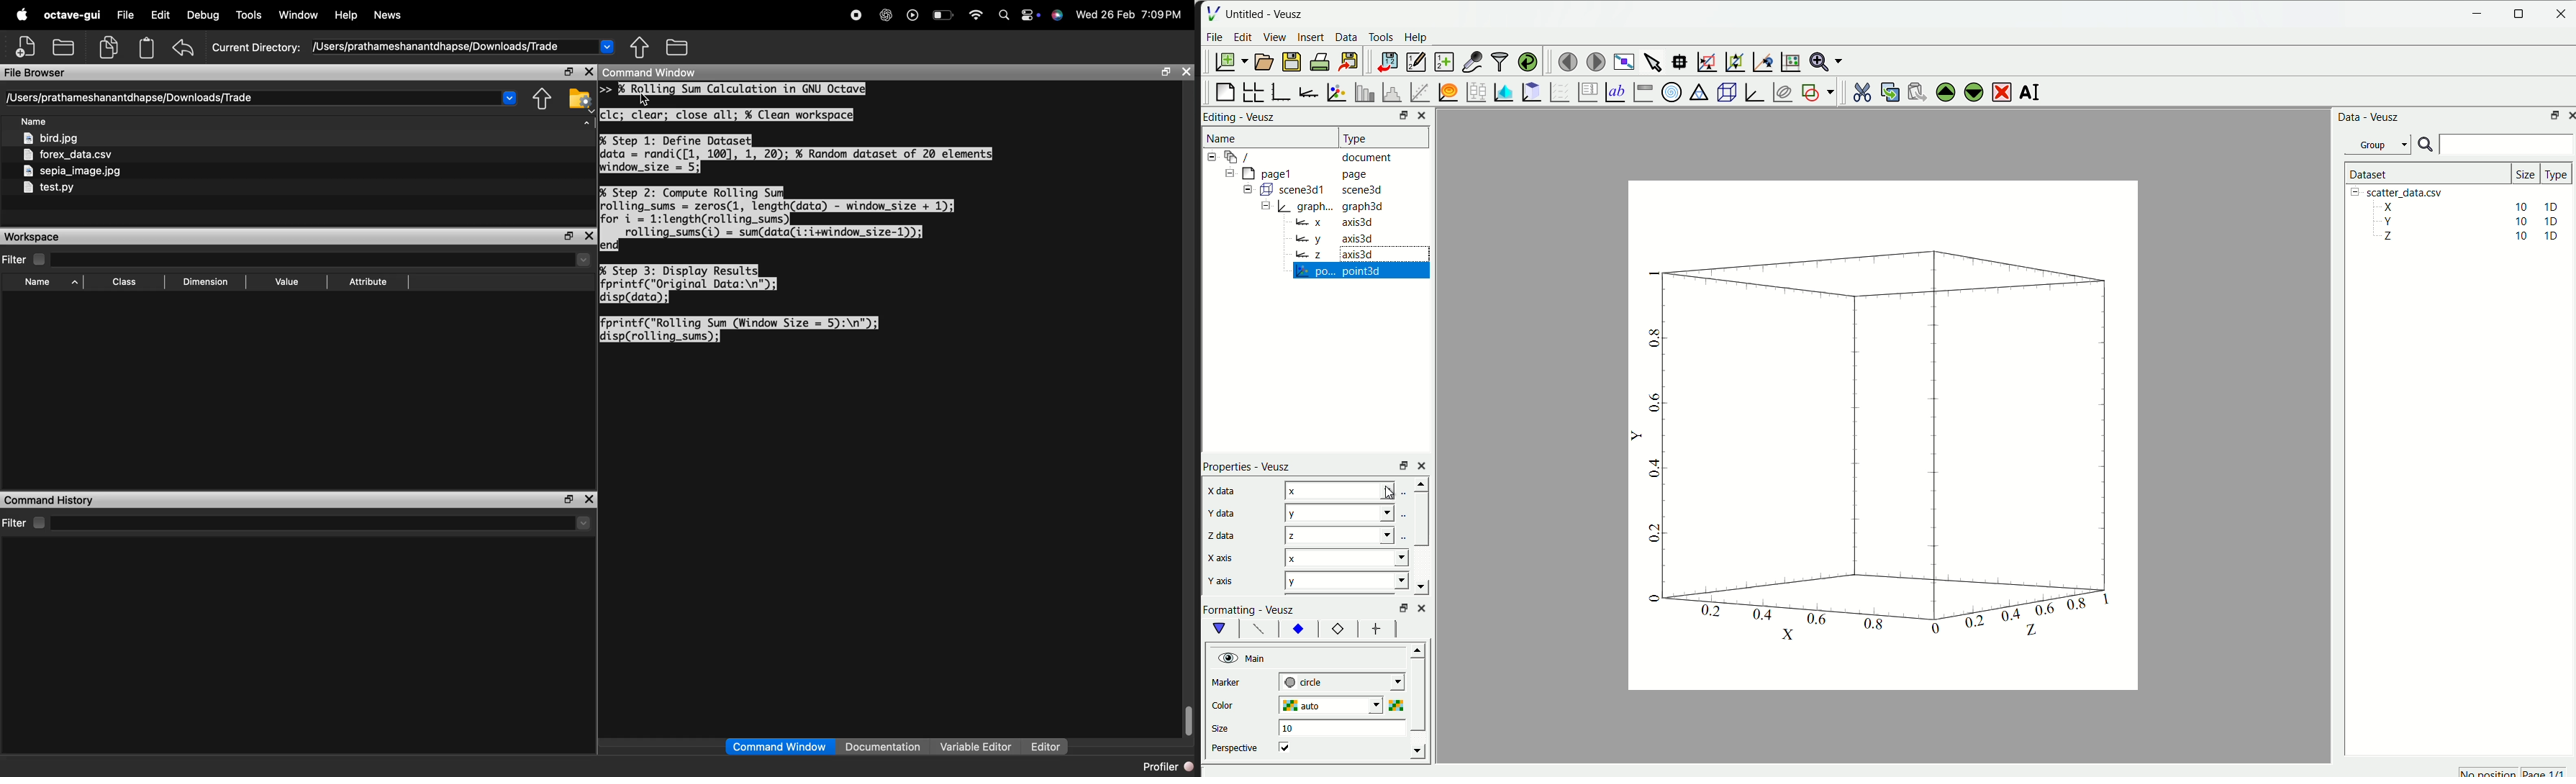 The height and width of the screenshot is (784, 2576). Describe the element at coordinates (2377, 146) in the screenshot. I see `Group ` at that location.